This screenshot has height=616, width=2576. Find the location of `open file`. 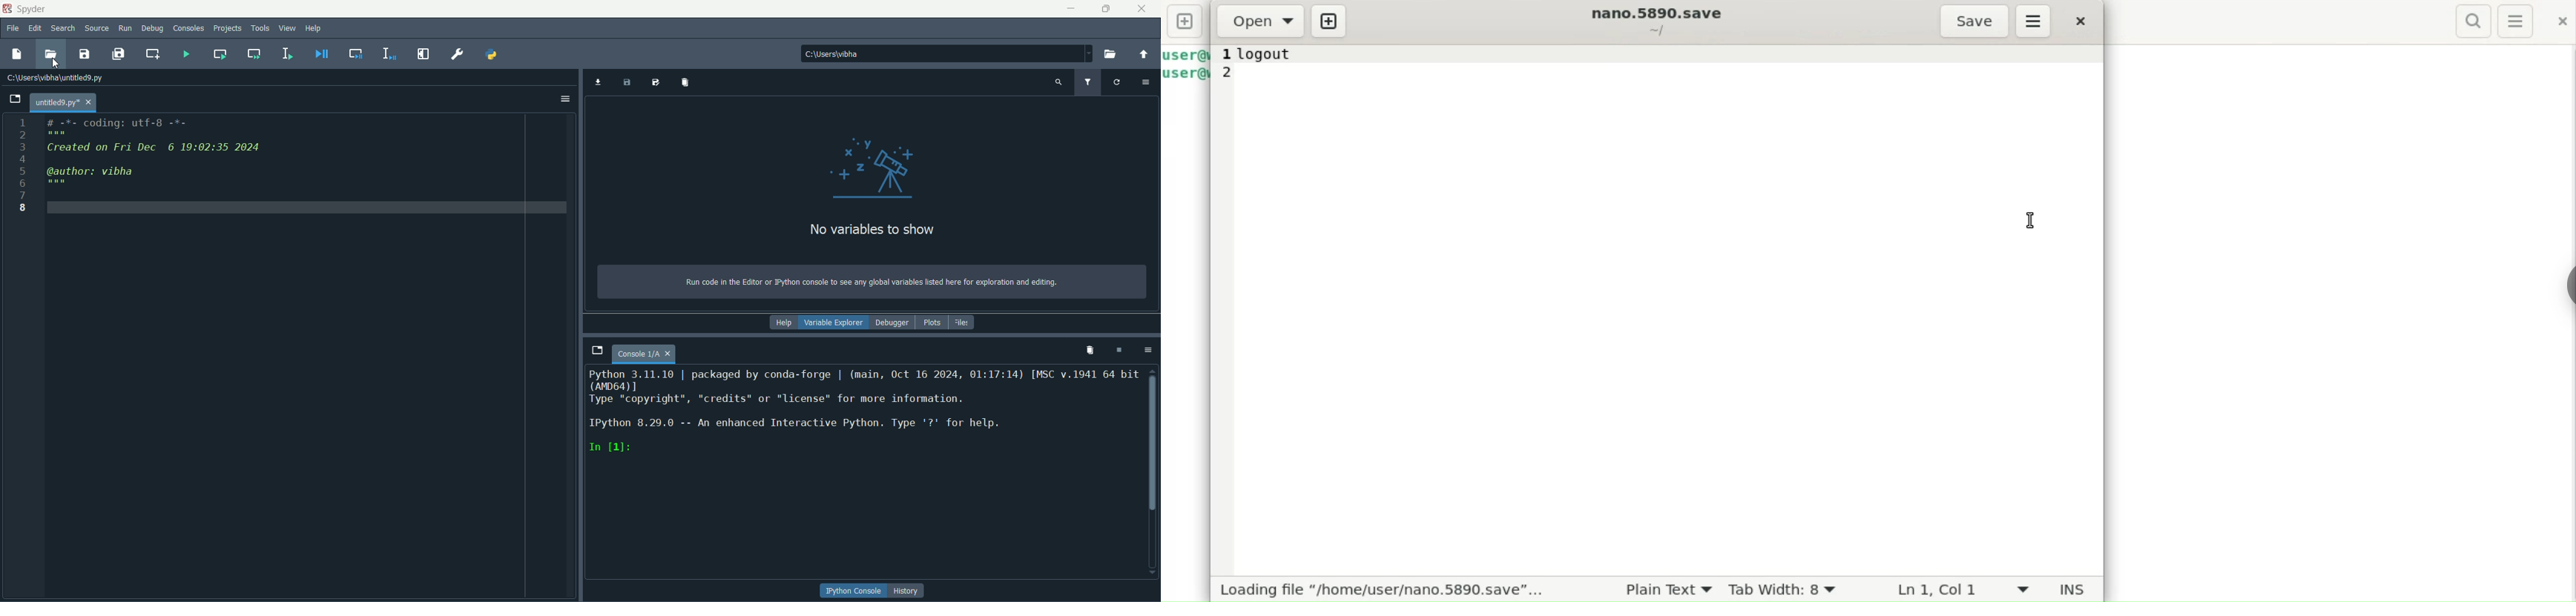

open file is located at coordinates (52, 51).